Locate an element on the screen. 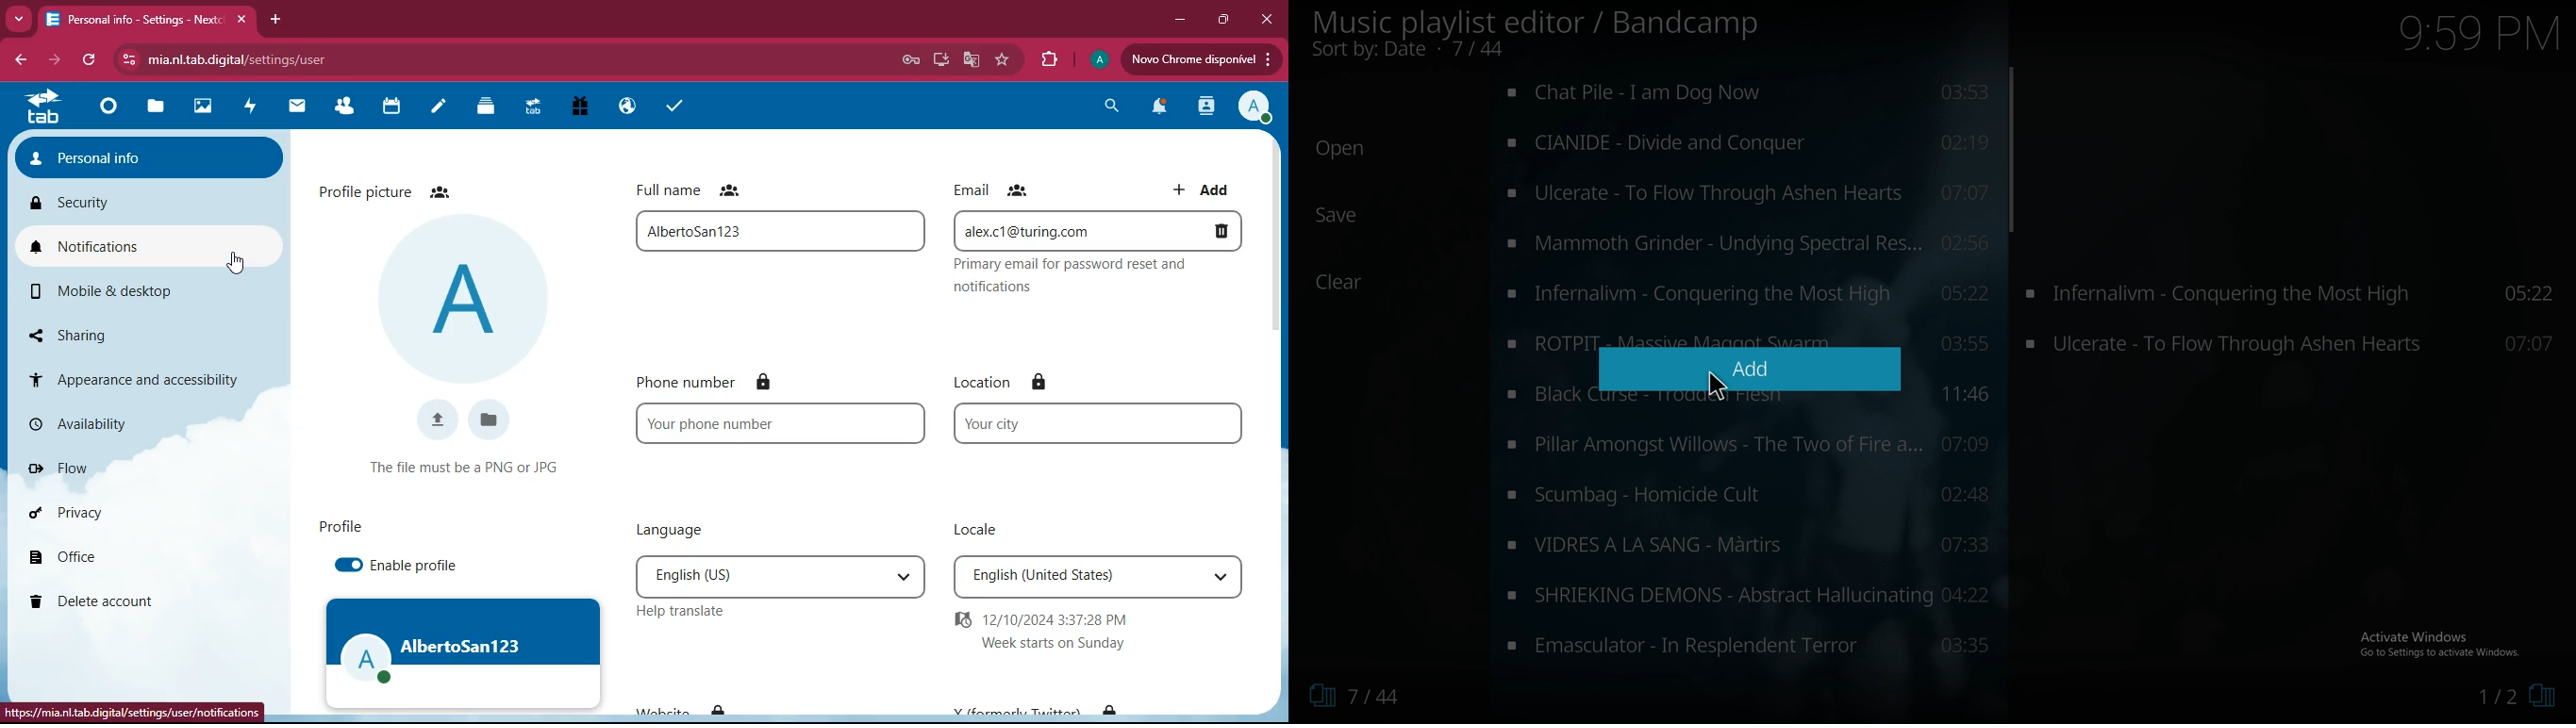 Image resolution: width=2576 pixels, height=728 pixels. tab is located at coordinates (42, 107).